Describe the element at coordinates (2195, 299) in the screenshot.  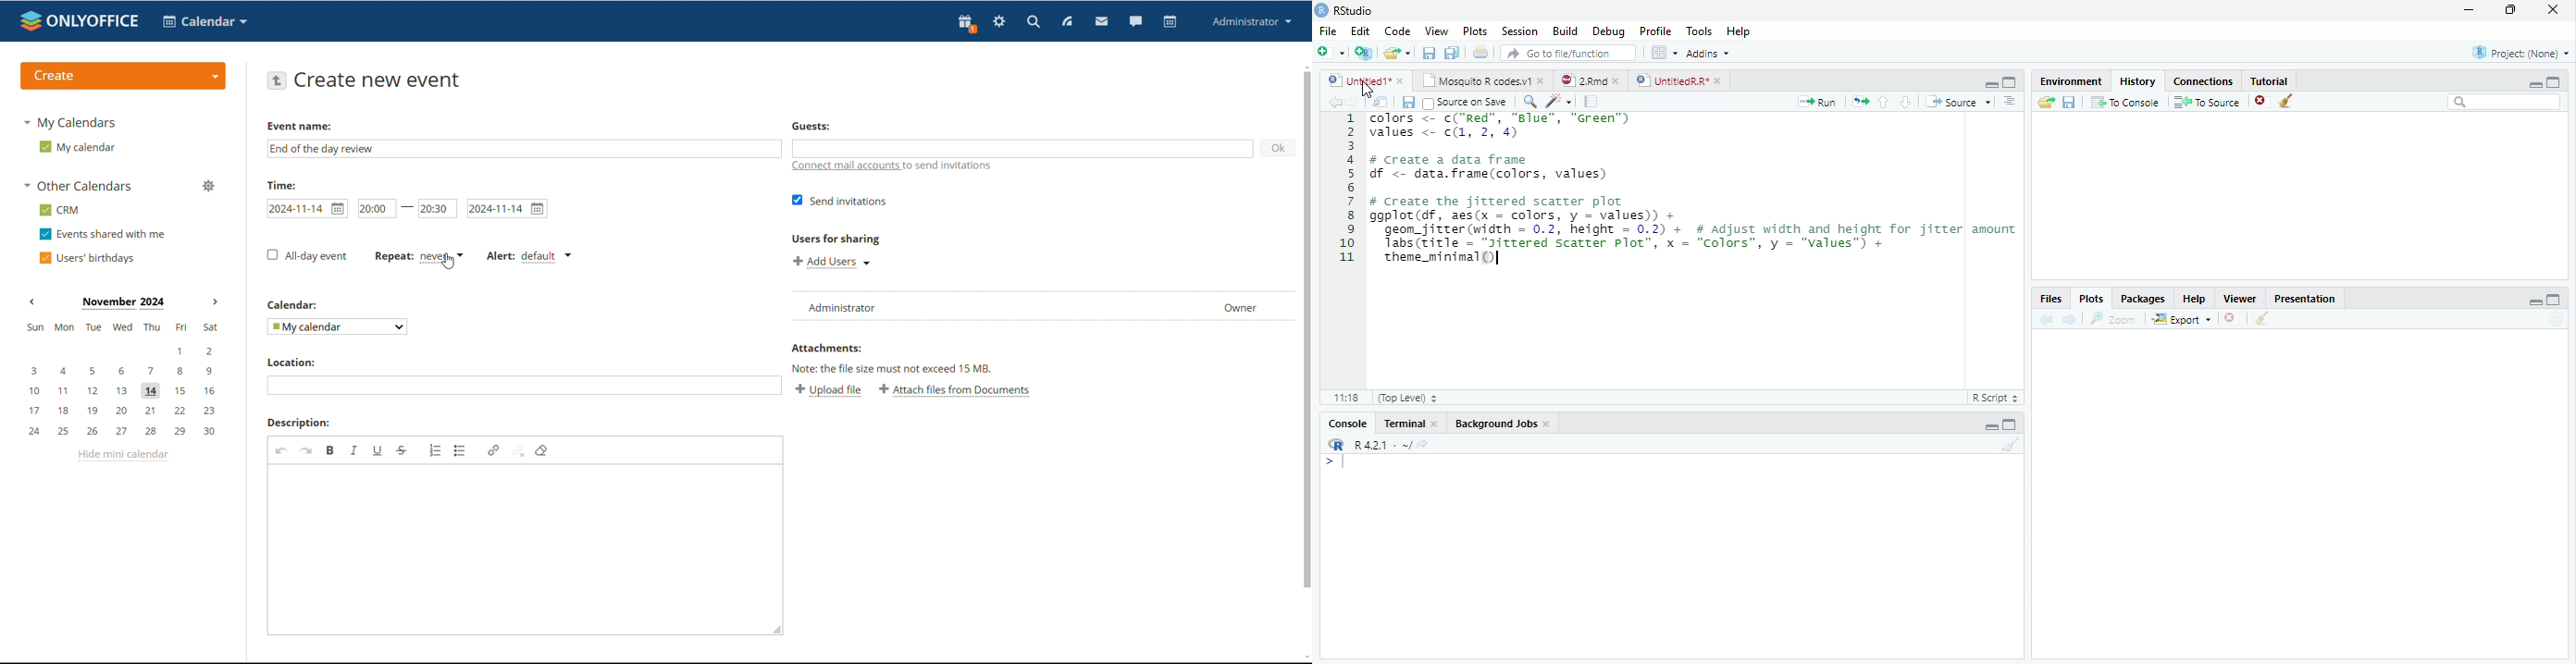
I see `Help` at that location.